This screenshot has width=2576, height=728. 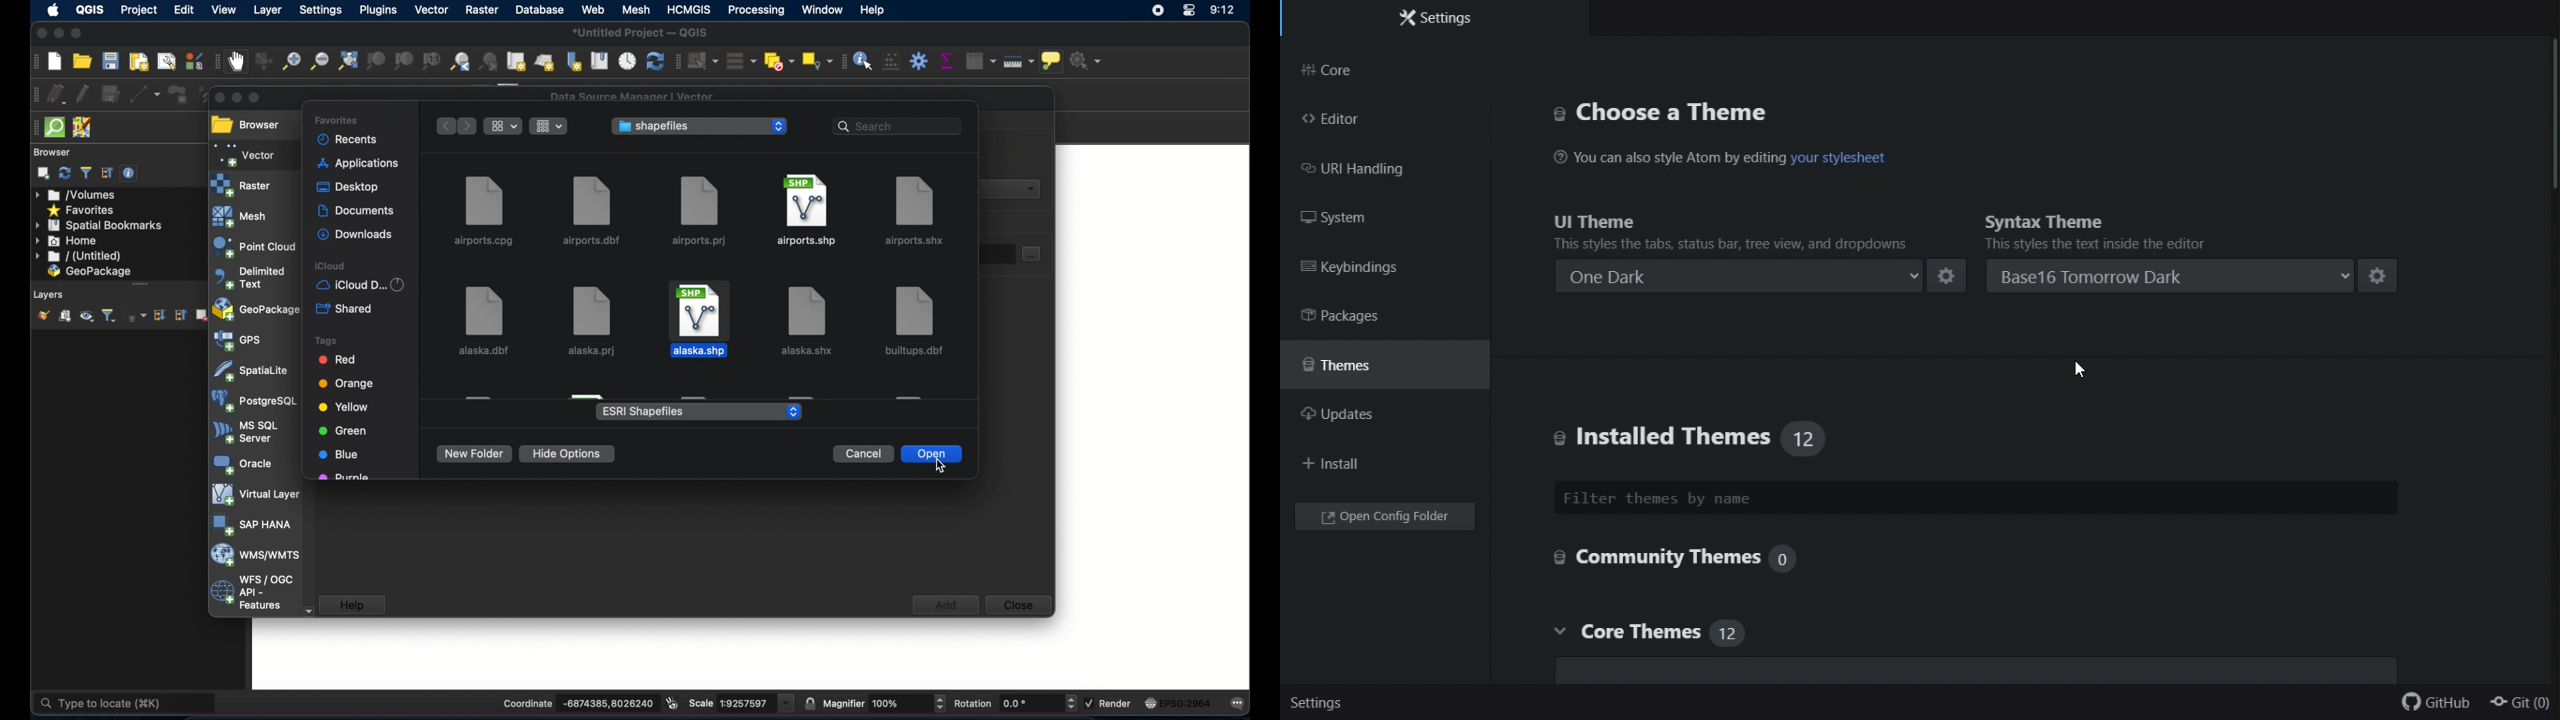 I want to click on josh remote, so click(x=83, y=126).